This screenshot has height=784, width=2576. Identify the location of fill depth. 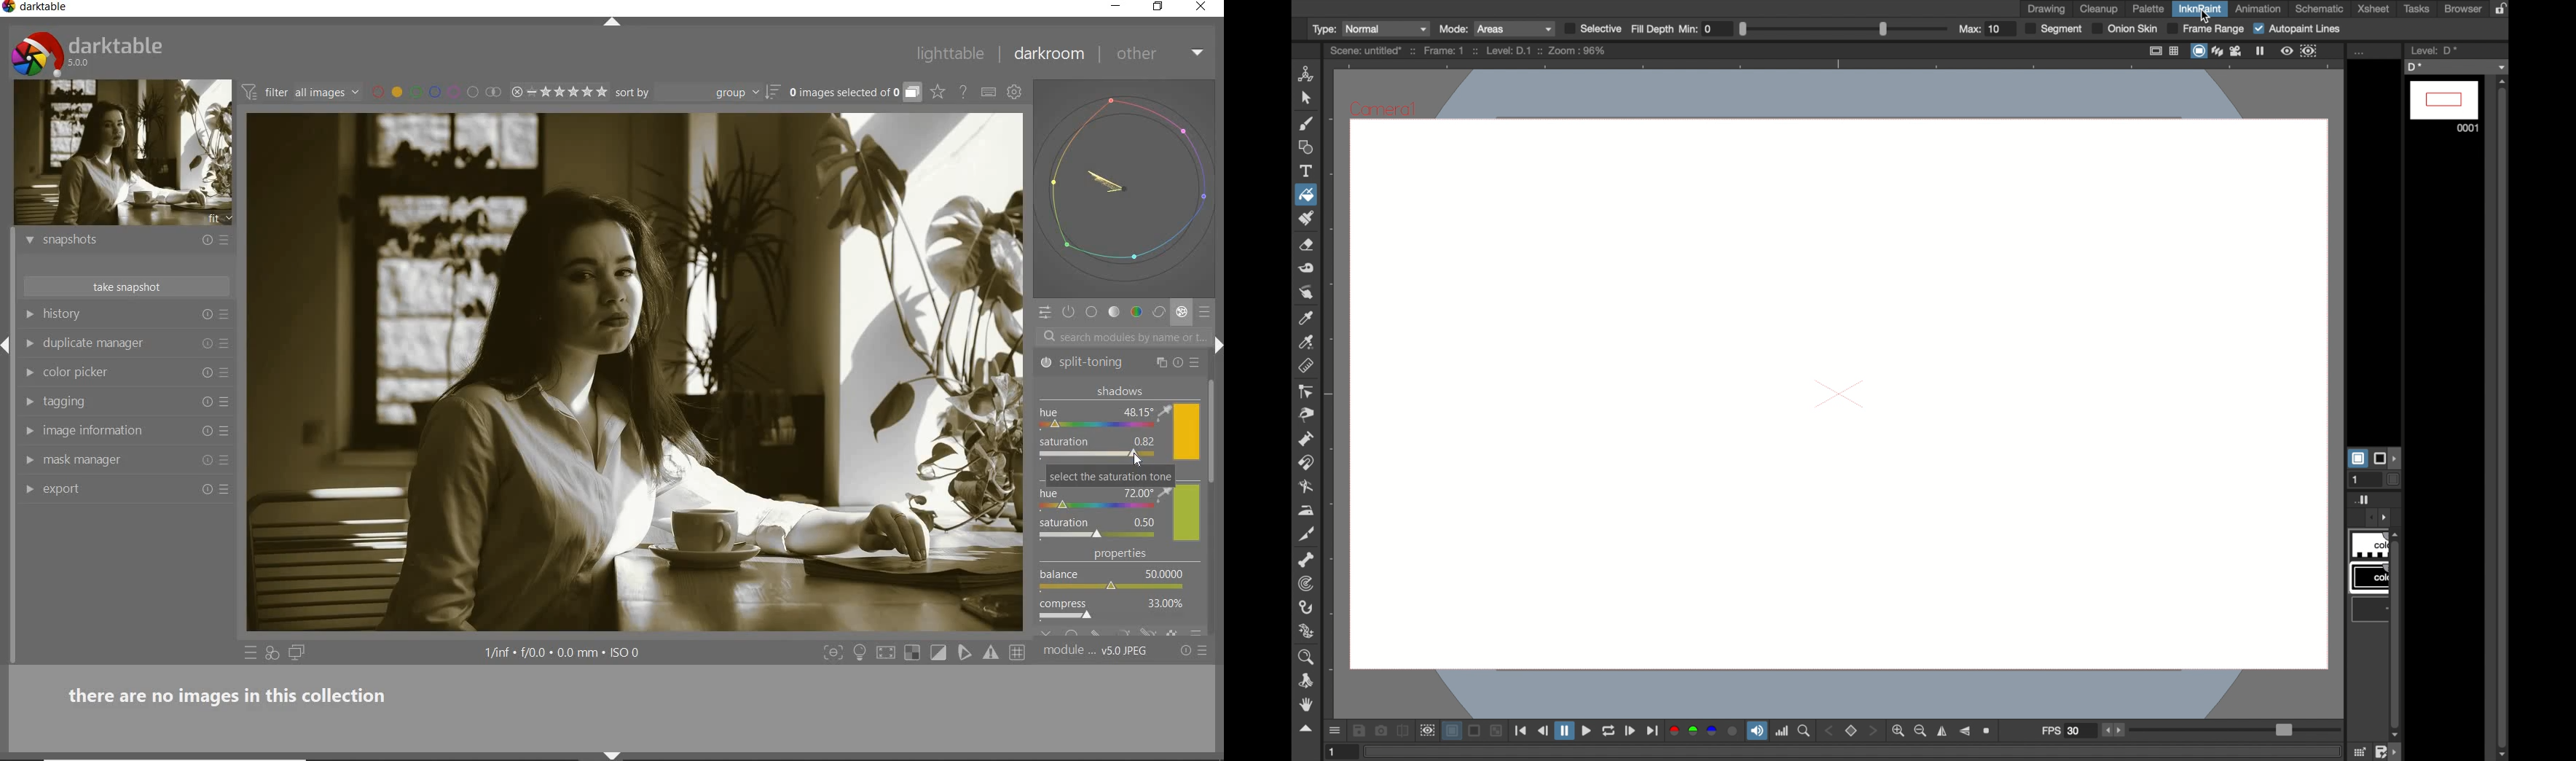
(1652, 29).